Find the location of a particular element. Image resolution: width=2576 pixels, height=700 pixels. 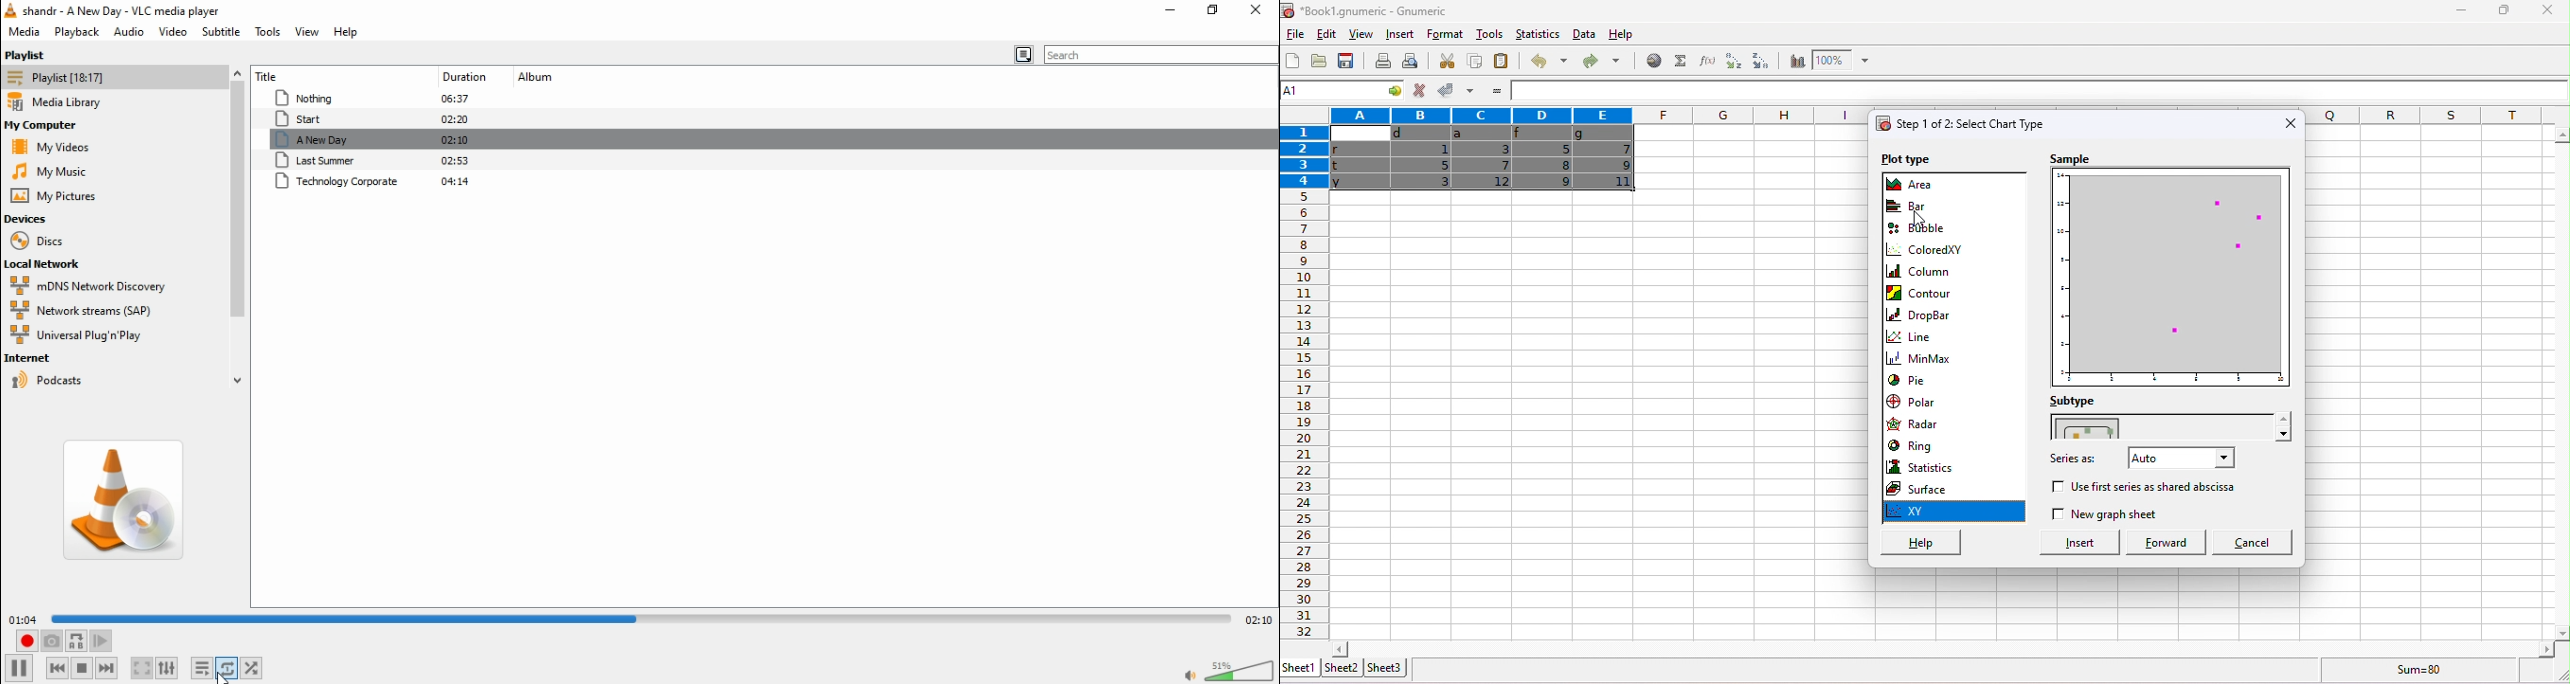

sheet1 is located at coordinates (1299, 667).